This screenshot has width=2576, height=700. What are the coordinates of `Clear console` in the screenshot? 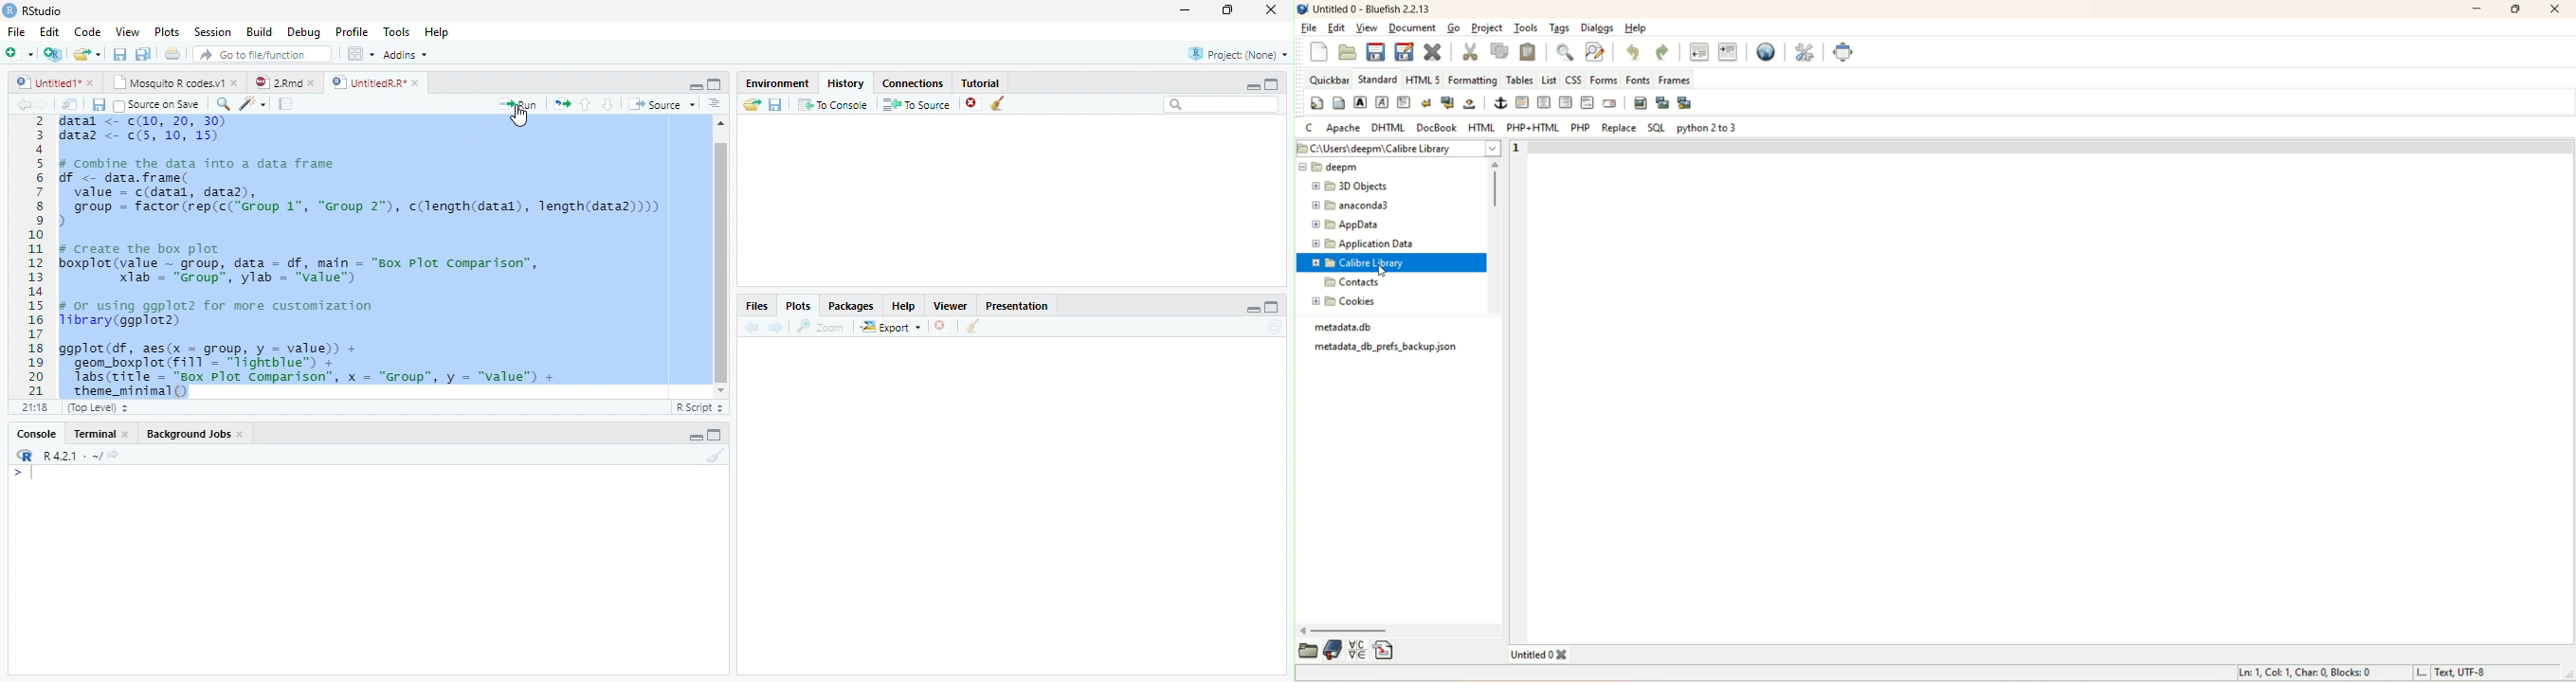 It's located at (717, 455).